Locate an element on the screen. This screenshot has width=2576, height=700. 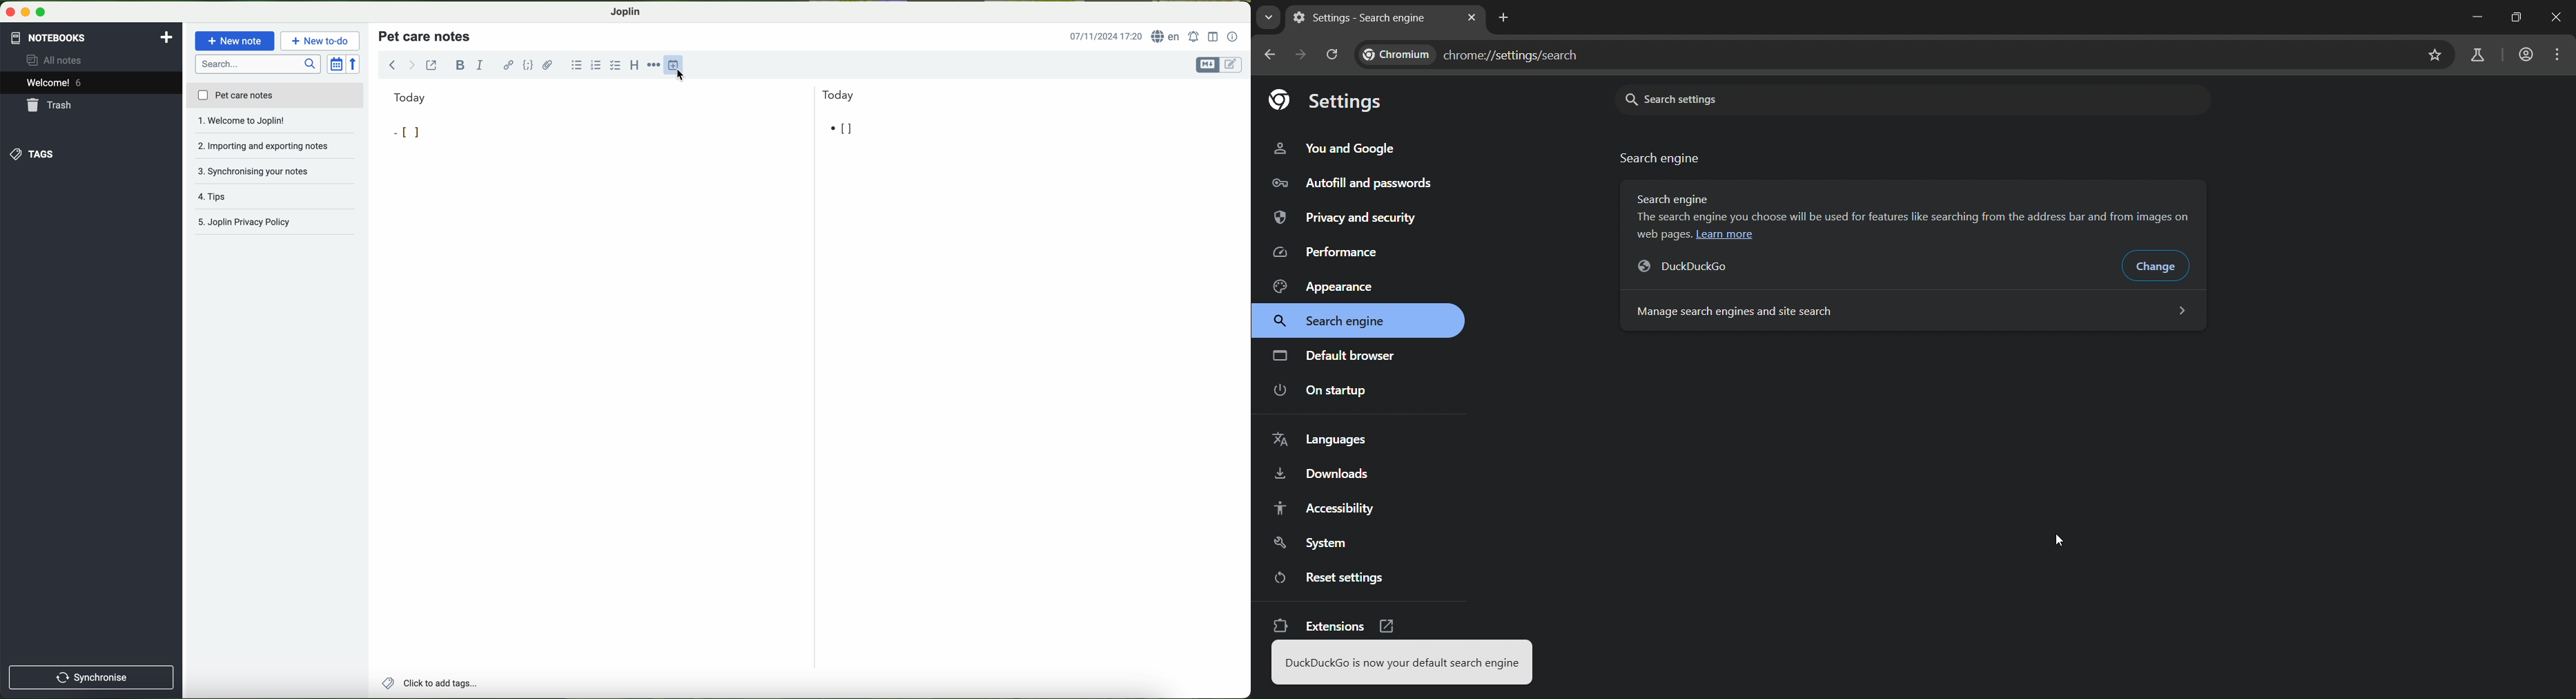
toggle editor layout is located at coordinates (1213, 36).